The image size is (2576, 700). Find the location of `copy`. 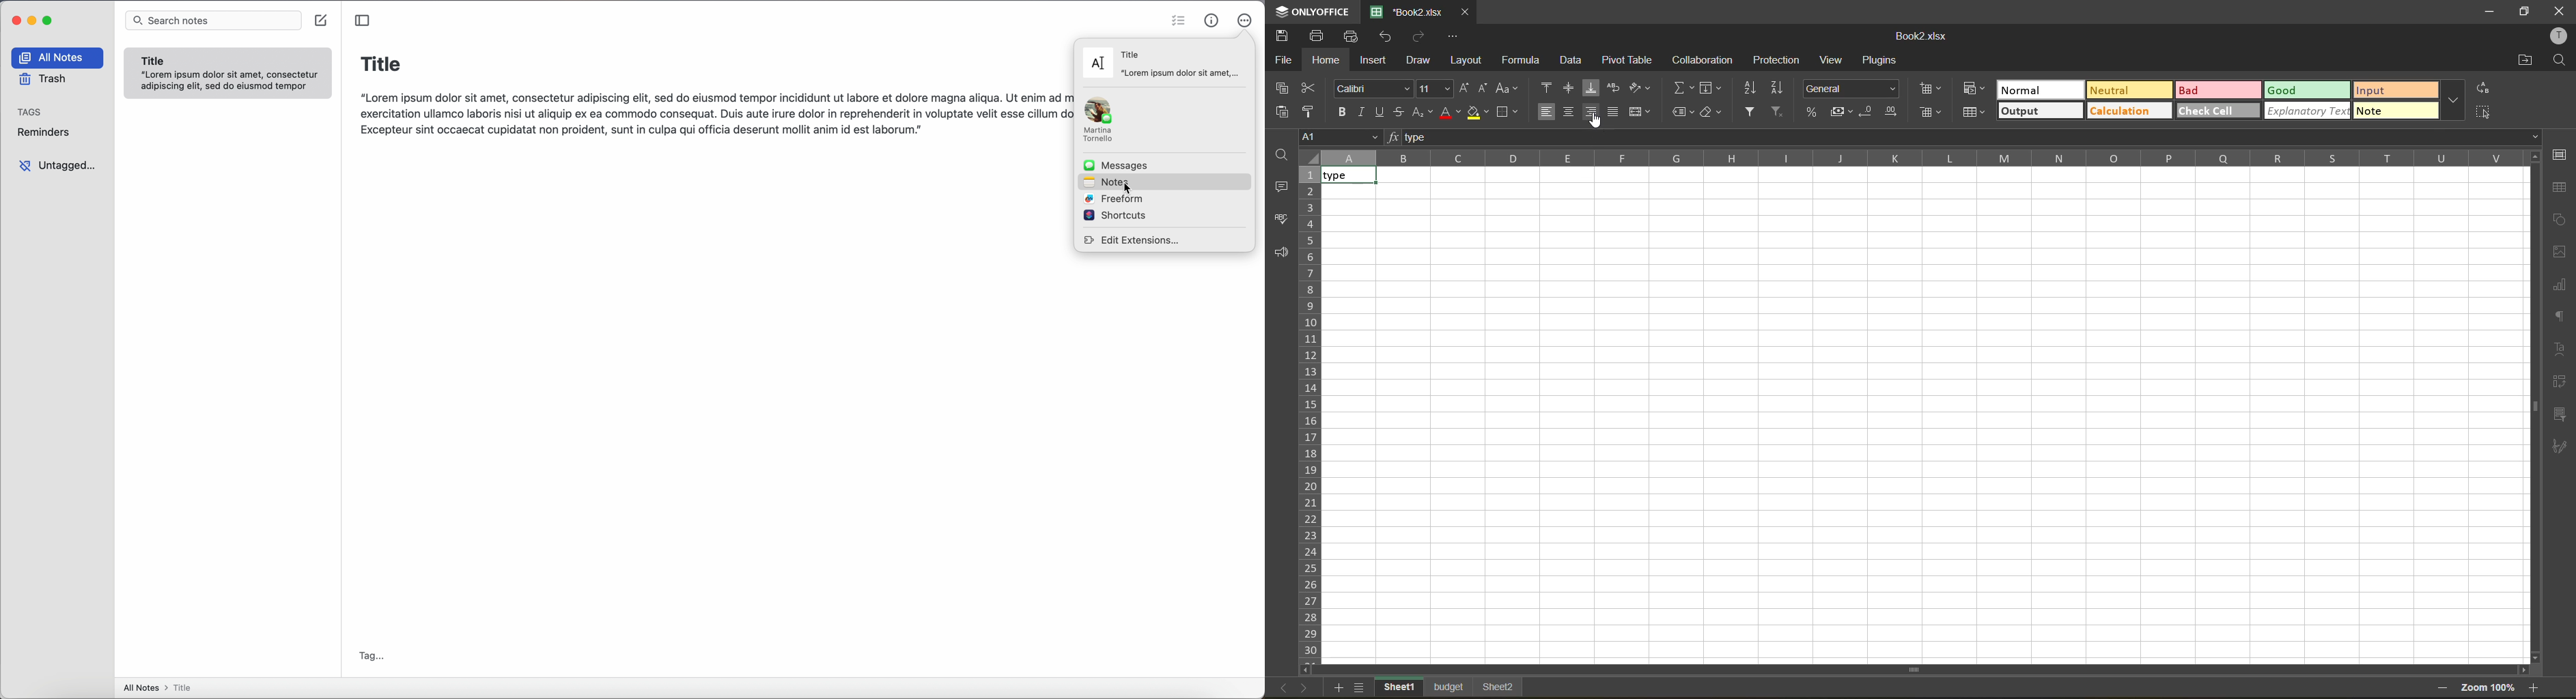

copy is located at coordinates (1285, 88).